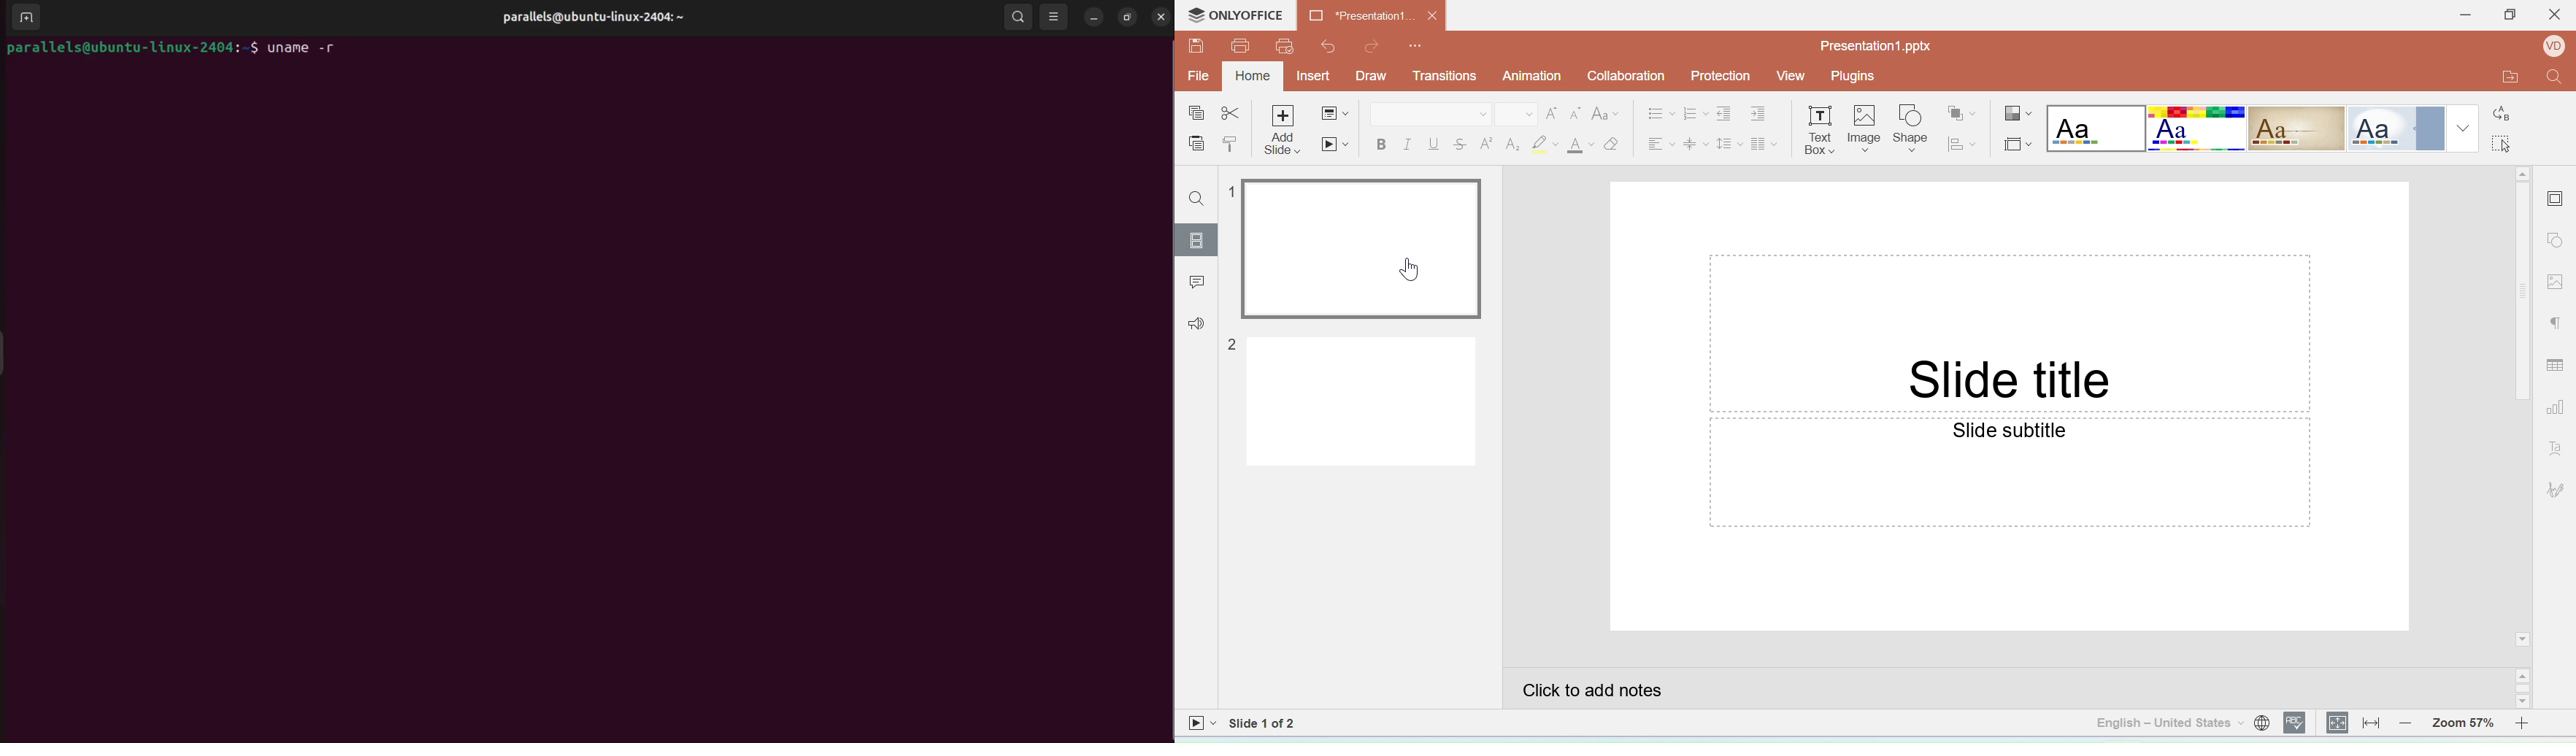  Describe the element at coordinates (1612, 144) in the screenshot. I see `Clear style` at that location.